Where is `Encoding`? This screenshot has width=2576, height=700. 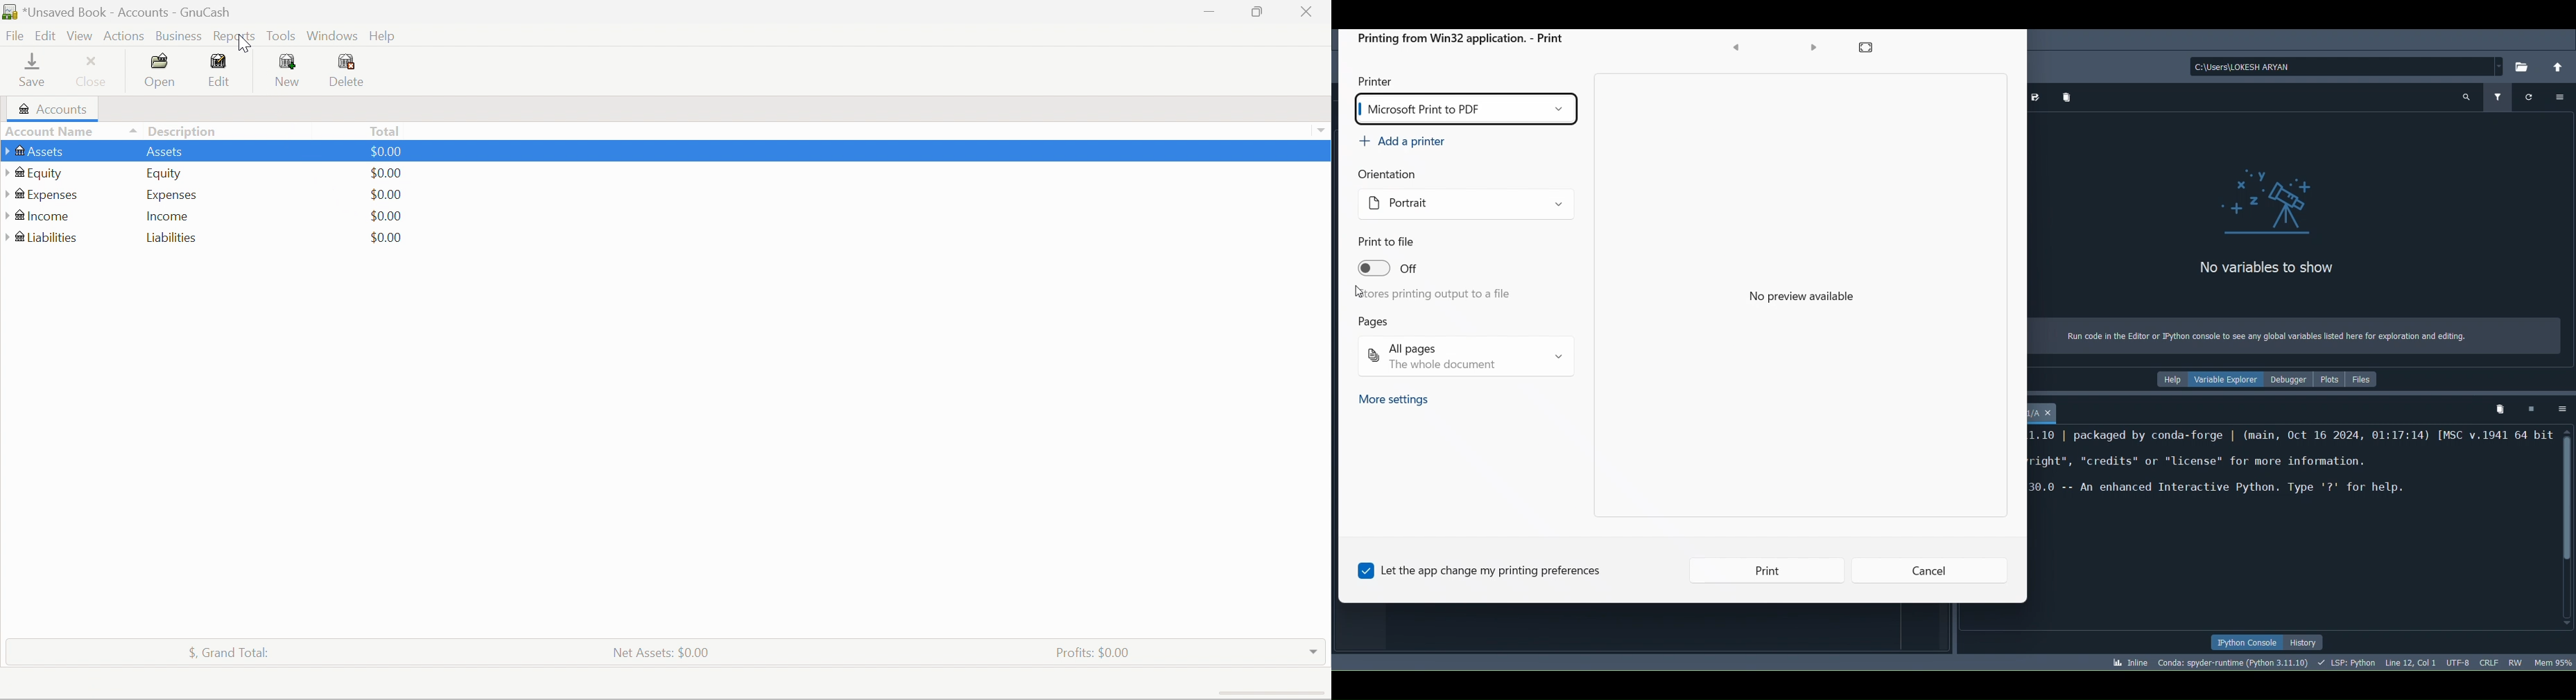
Encoding is located at coordinates (2458, 663).